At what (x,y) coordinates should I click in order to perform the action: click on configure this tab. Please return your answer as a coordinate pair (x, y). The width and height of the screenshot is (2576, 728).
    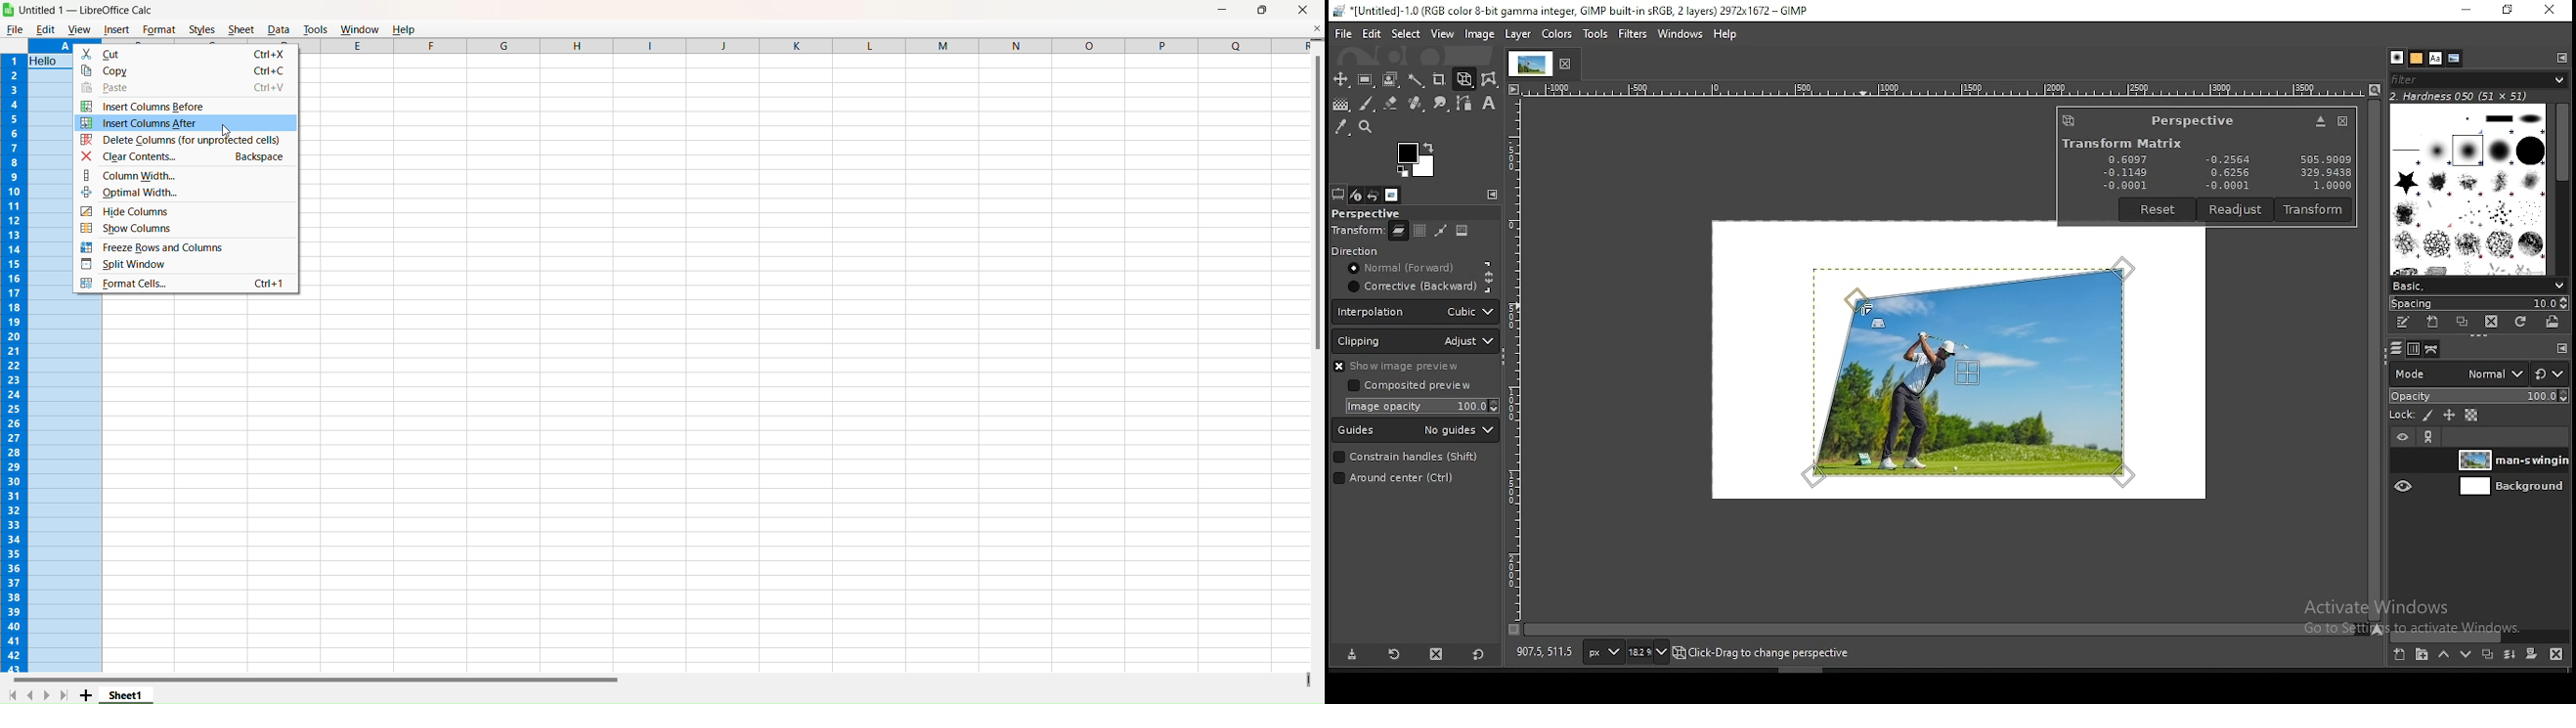
    Looking at the image, I should click on (2559, 347).